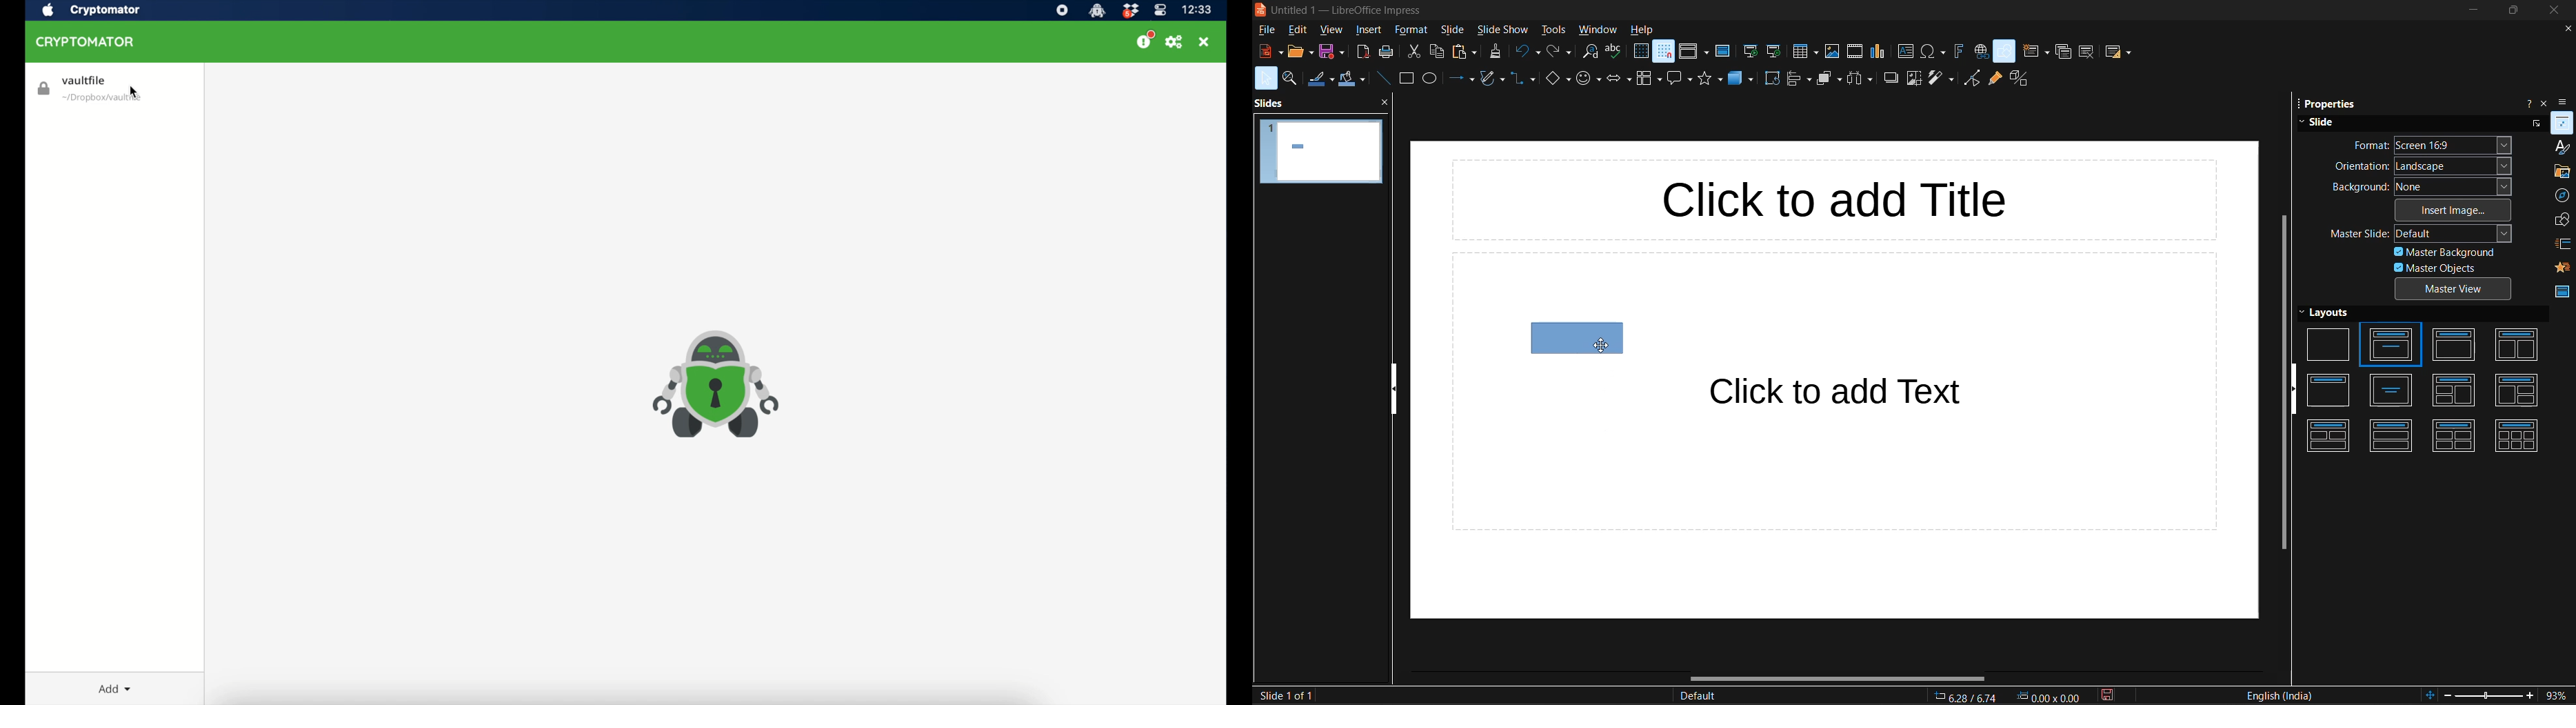 Image resolution: width=2576 pixels, height=728 pixels. I want to click on master slides, so click(2562, 294).